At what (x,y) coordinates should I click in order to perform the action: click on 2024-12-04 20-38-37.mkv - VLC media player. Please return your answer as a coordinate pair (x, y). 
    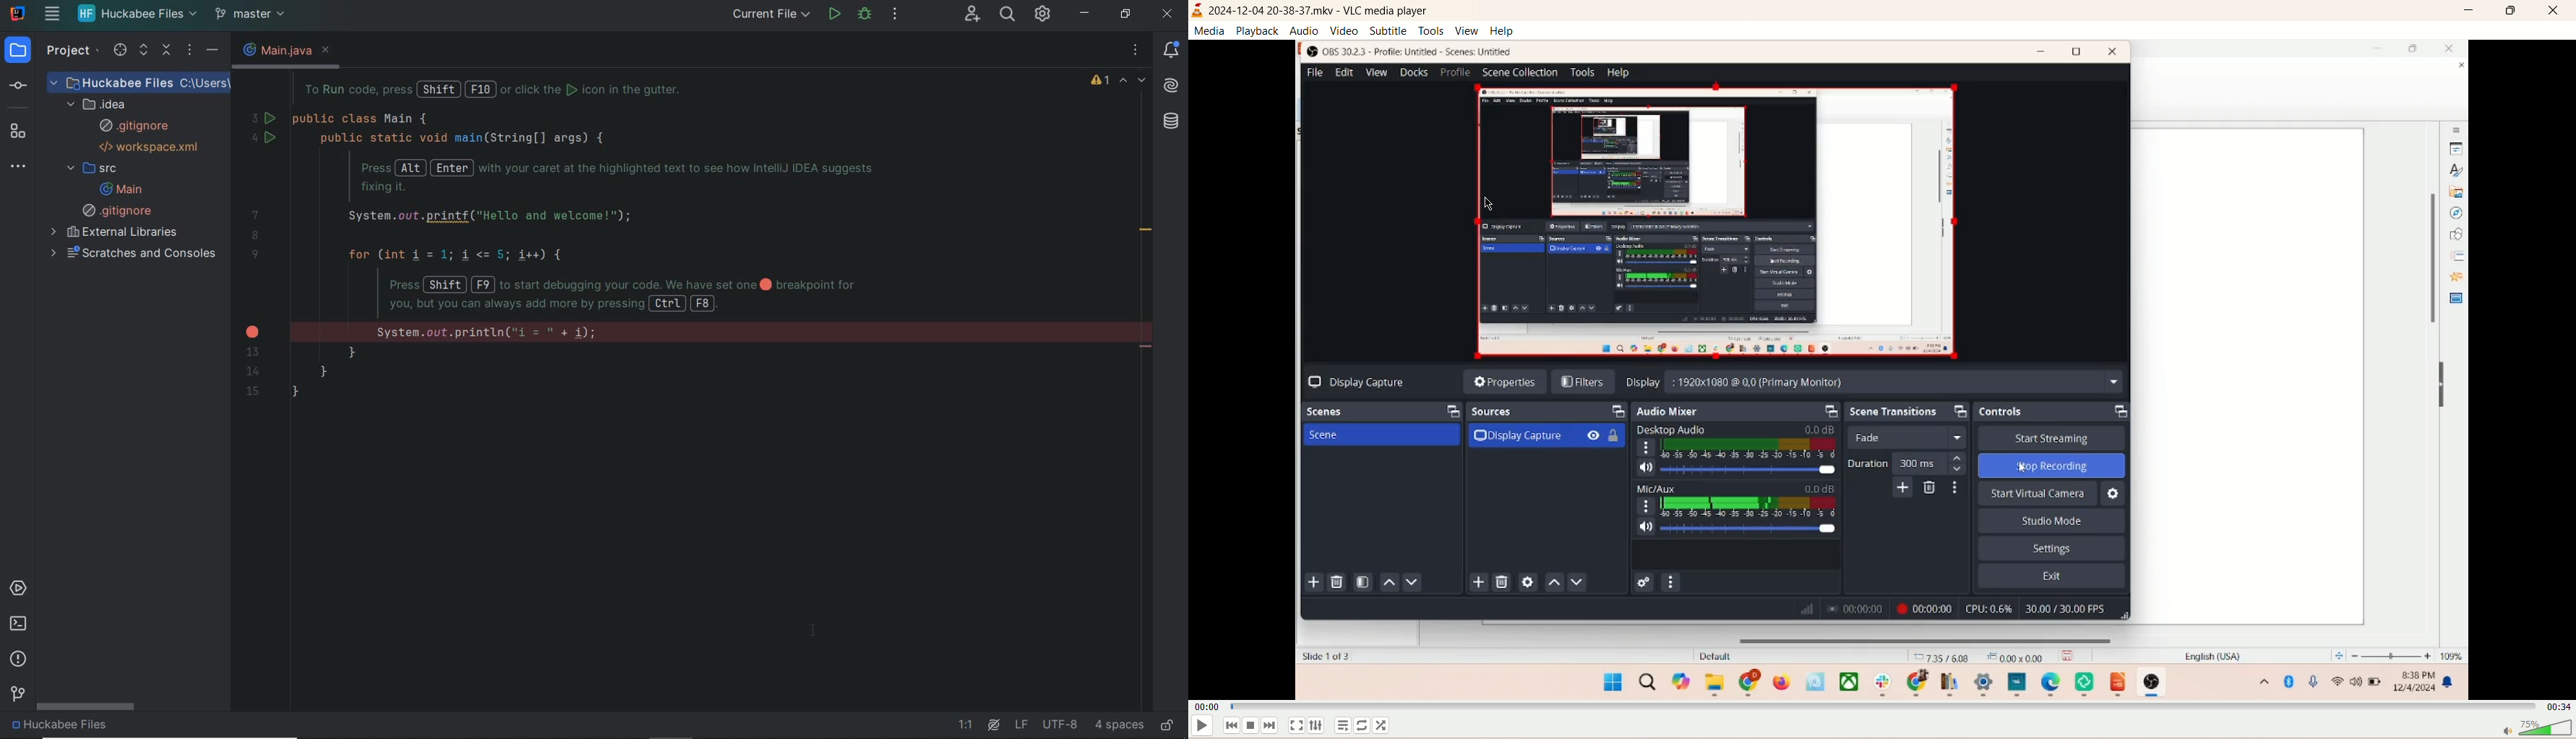
    Looking at the image, I should click on (1328, 12).